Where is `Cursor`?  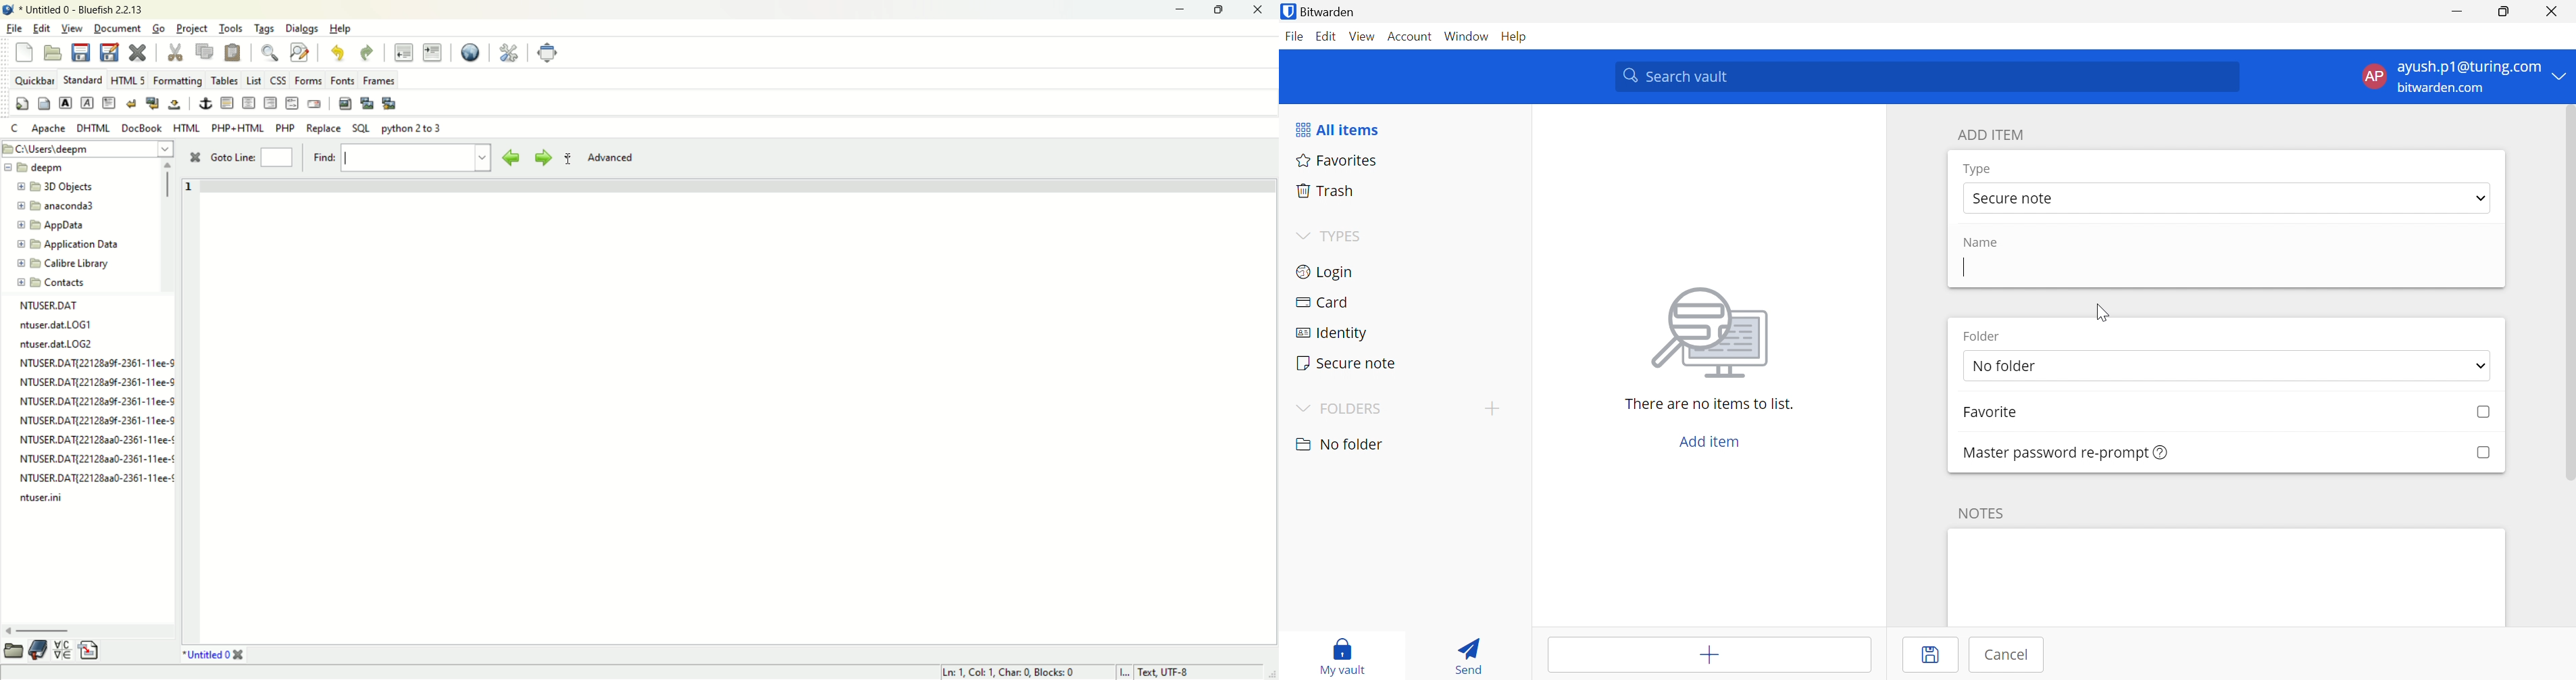 Cursor is located at coordinates (2104, 315).